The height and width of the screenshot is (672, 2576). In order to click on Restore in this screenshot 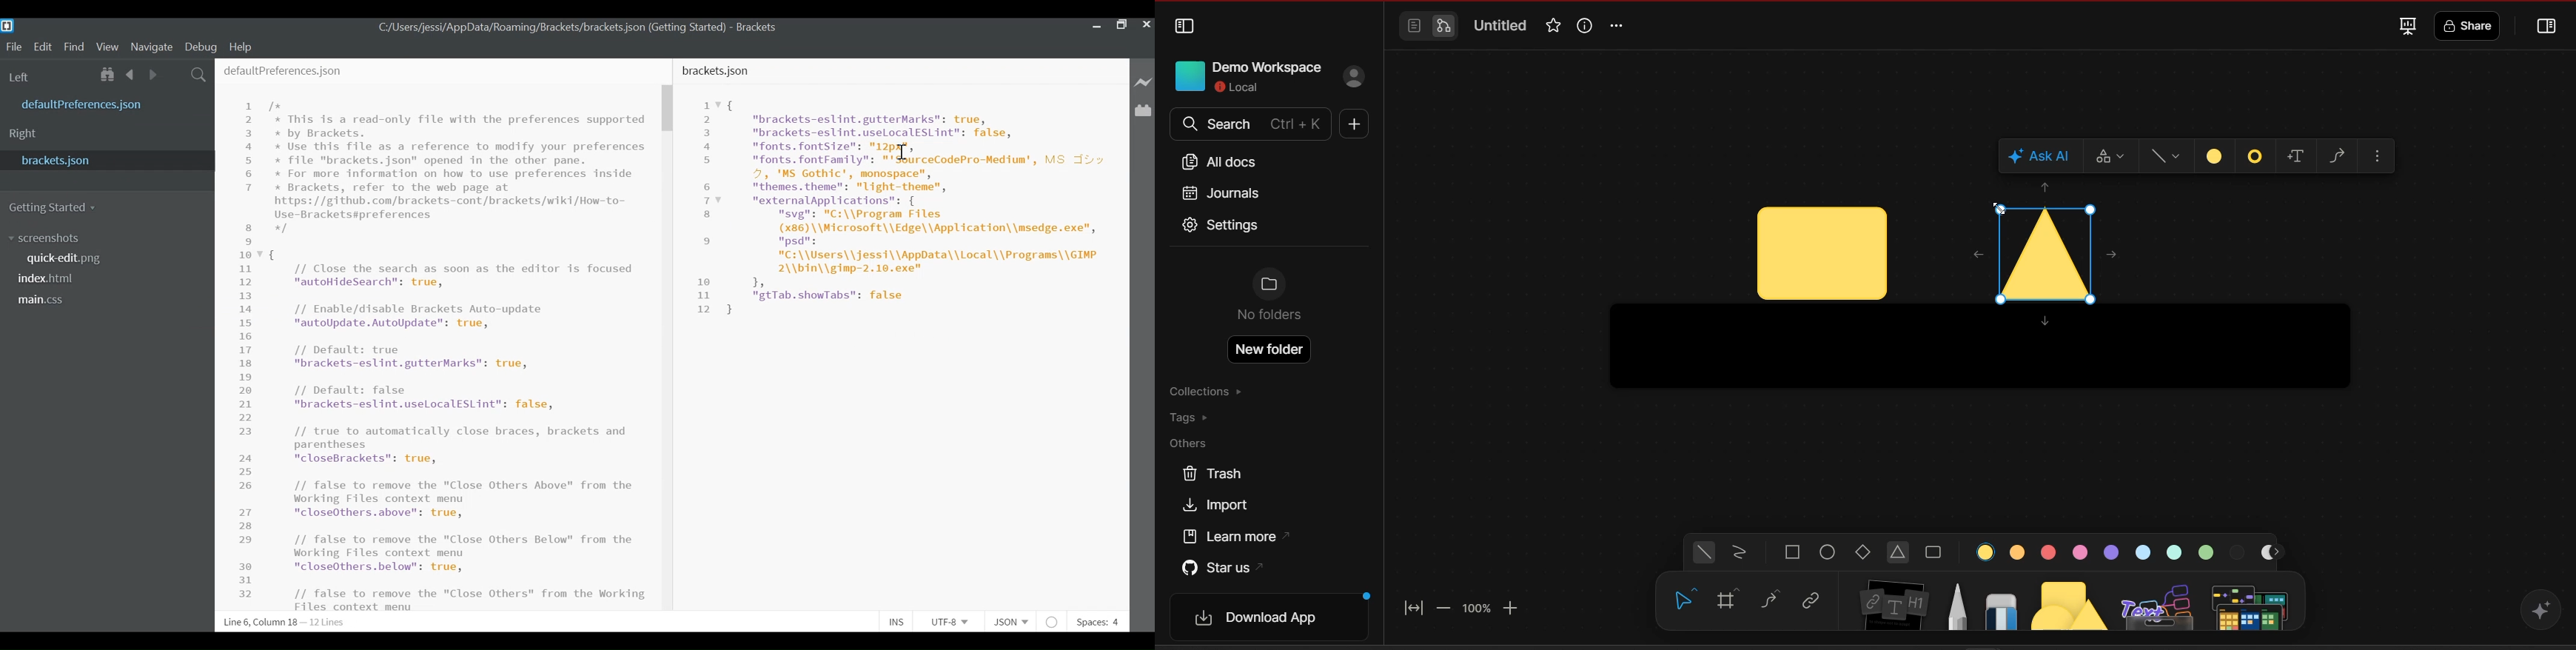, I will do `click(1122, 25)`.